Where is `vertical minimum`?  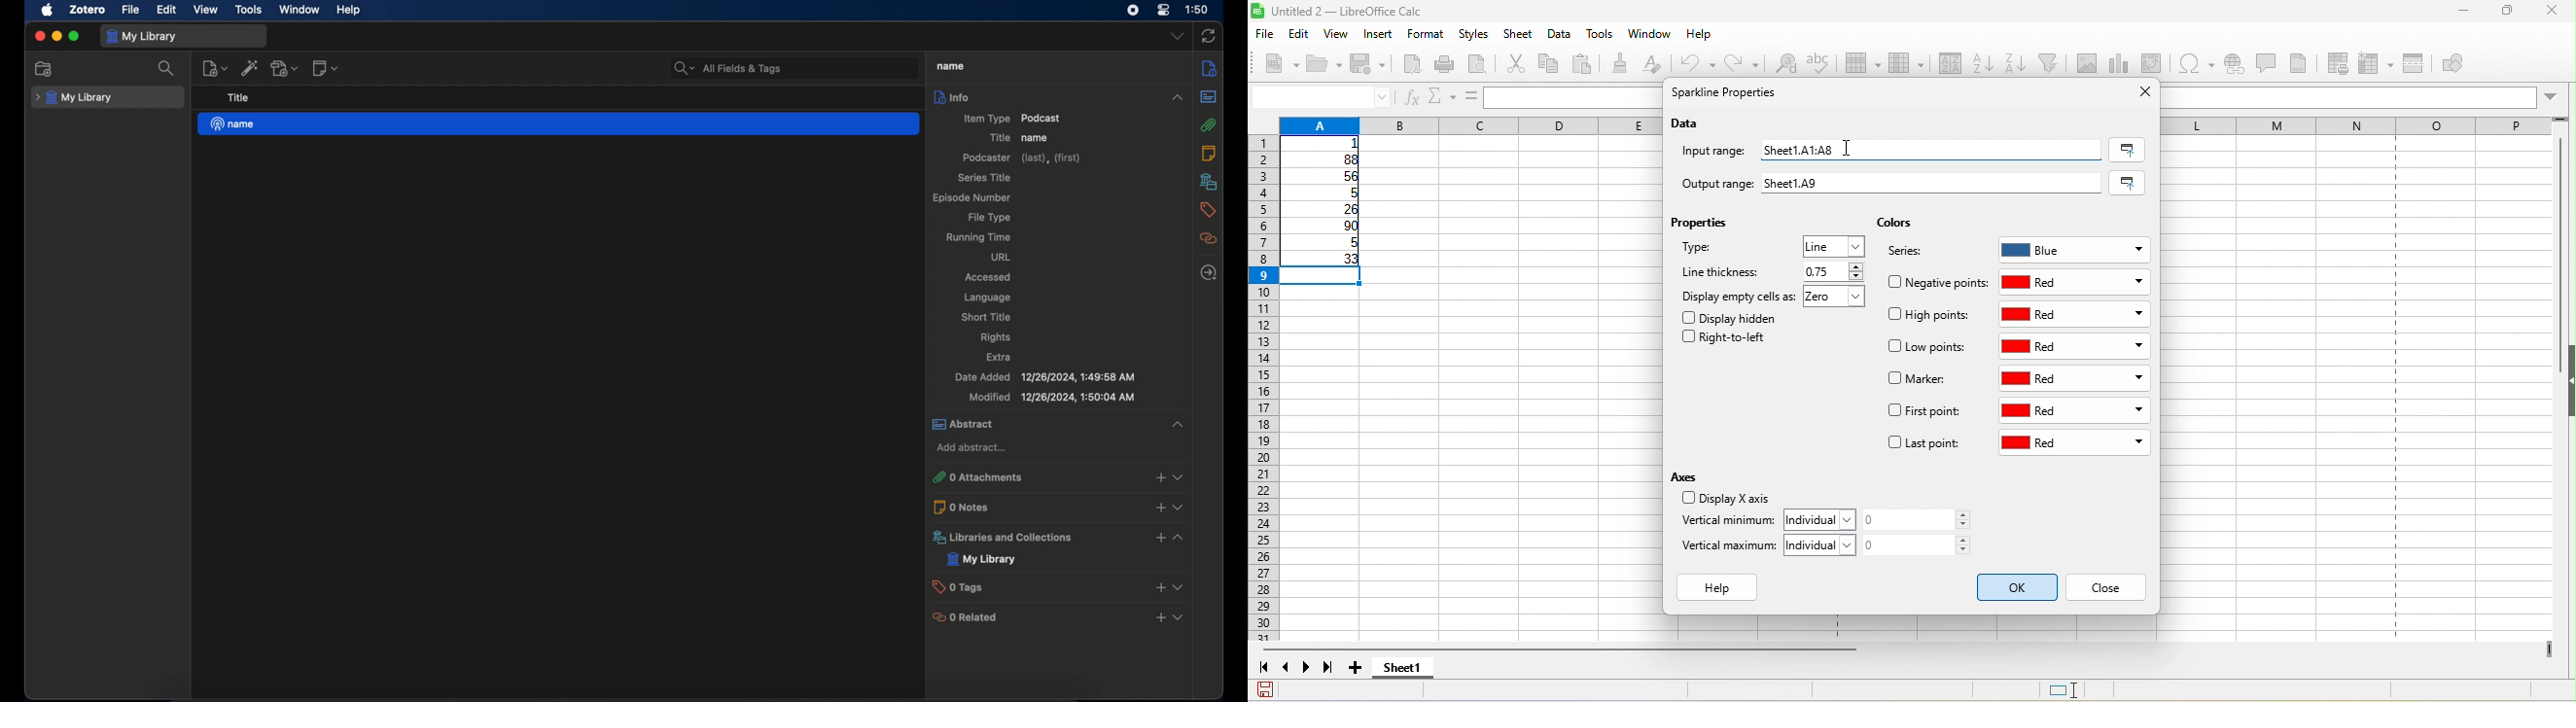 vertical minimum is located at coordinates (1727, 522).